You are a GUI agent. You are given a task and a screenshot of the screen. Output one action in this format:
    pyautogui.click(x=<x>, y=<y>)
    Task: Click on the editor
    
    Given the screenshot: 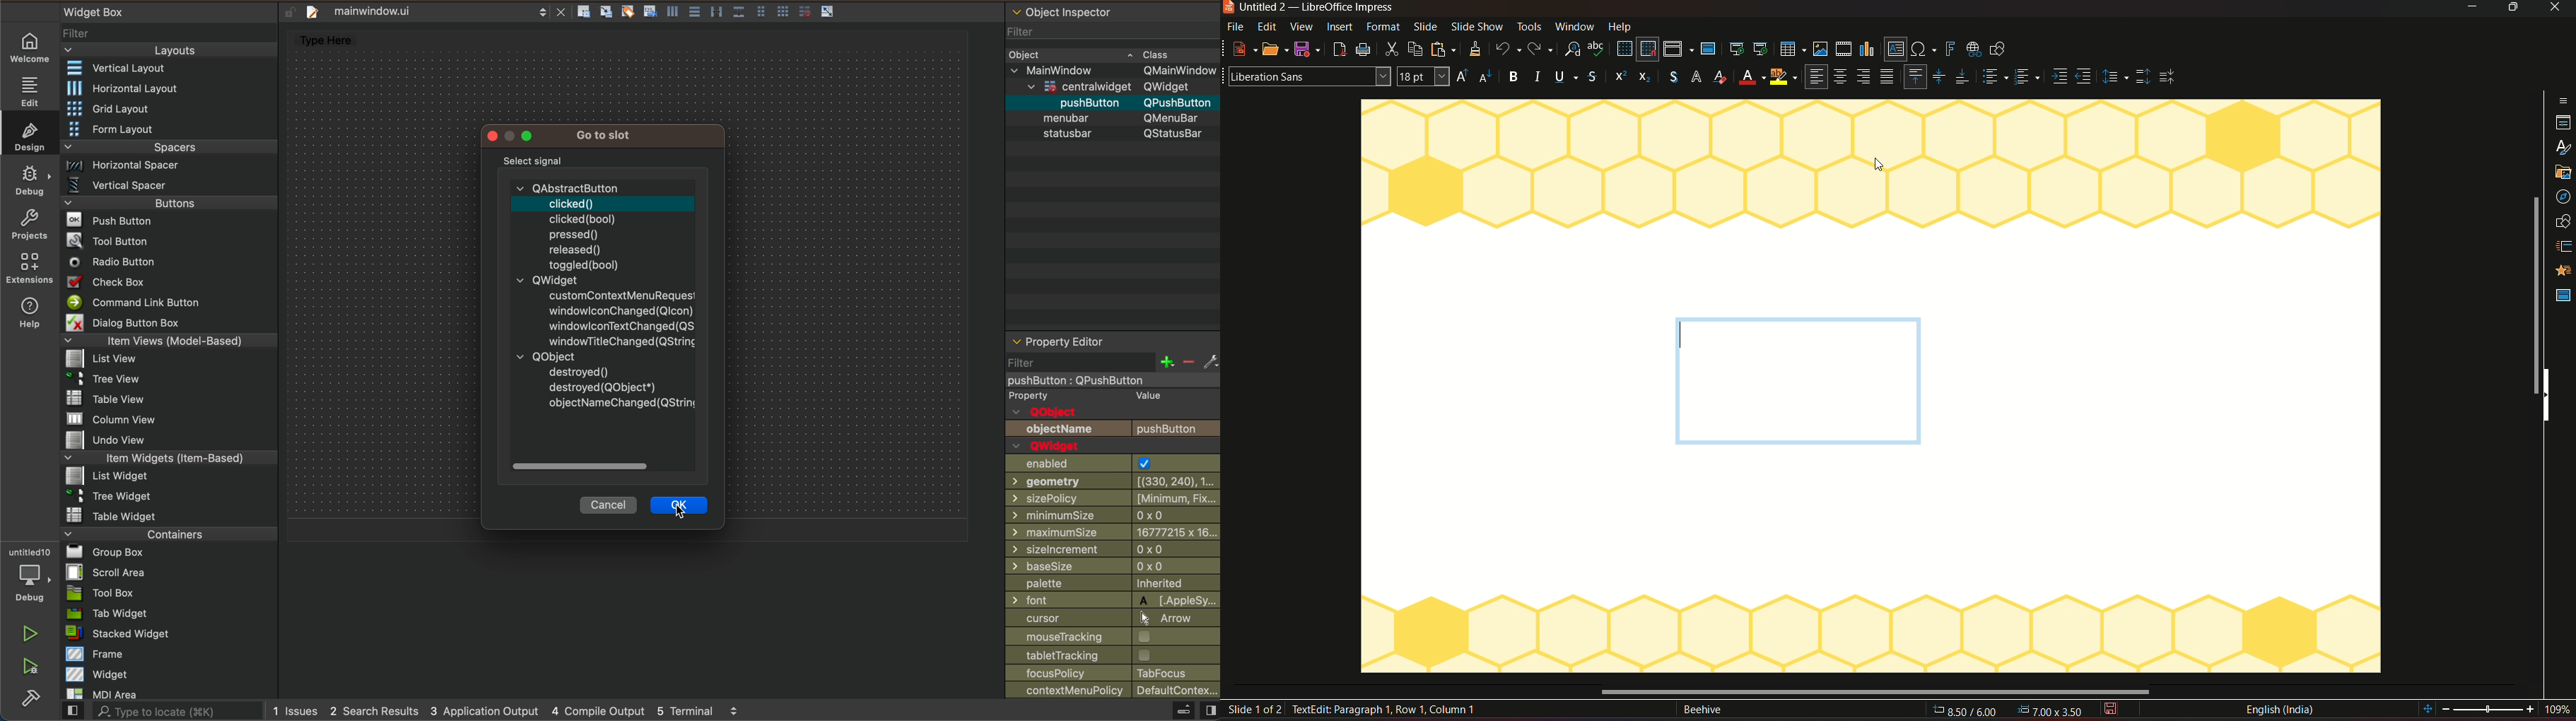 What is the action you would take?
    pyautogui.click(x=321, y=38)
    